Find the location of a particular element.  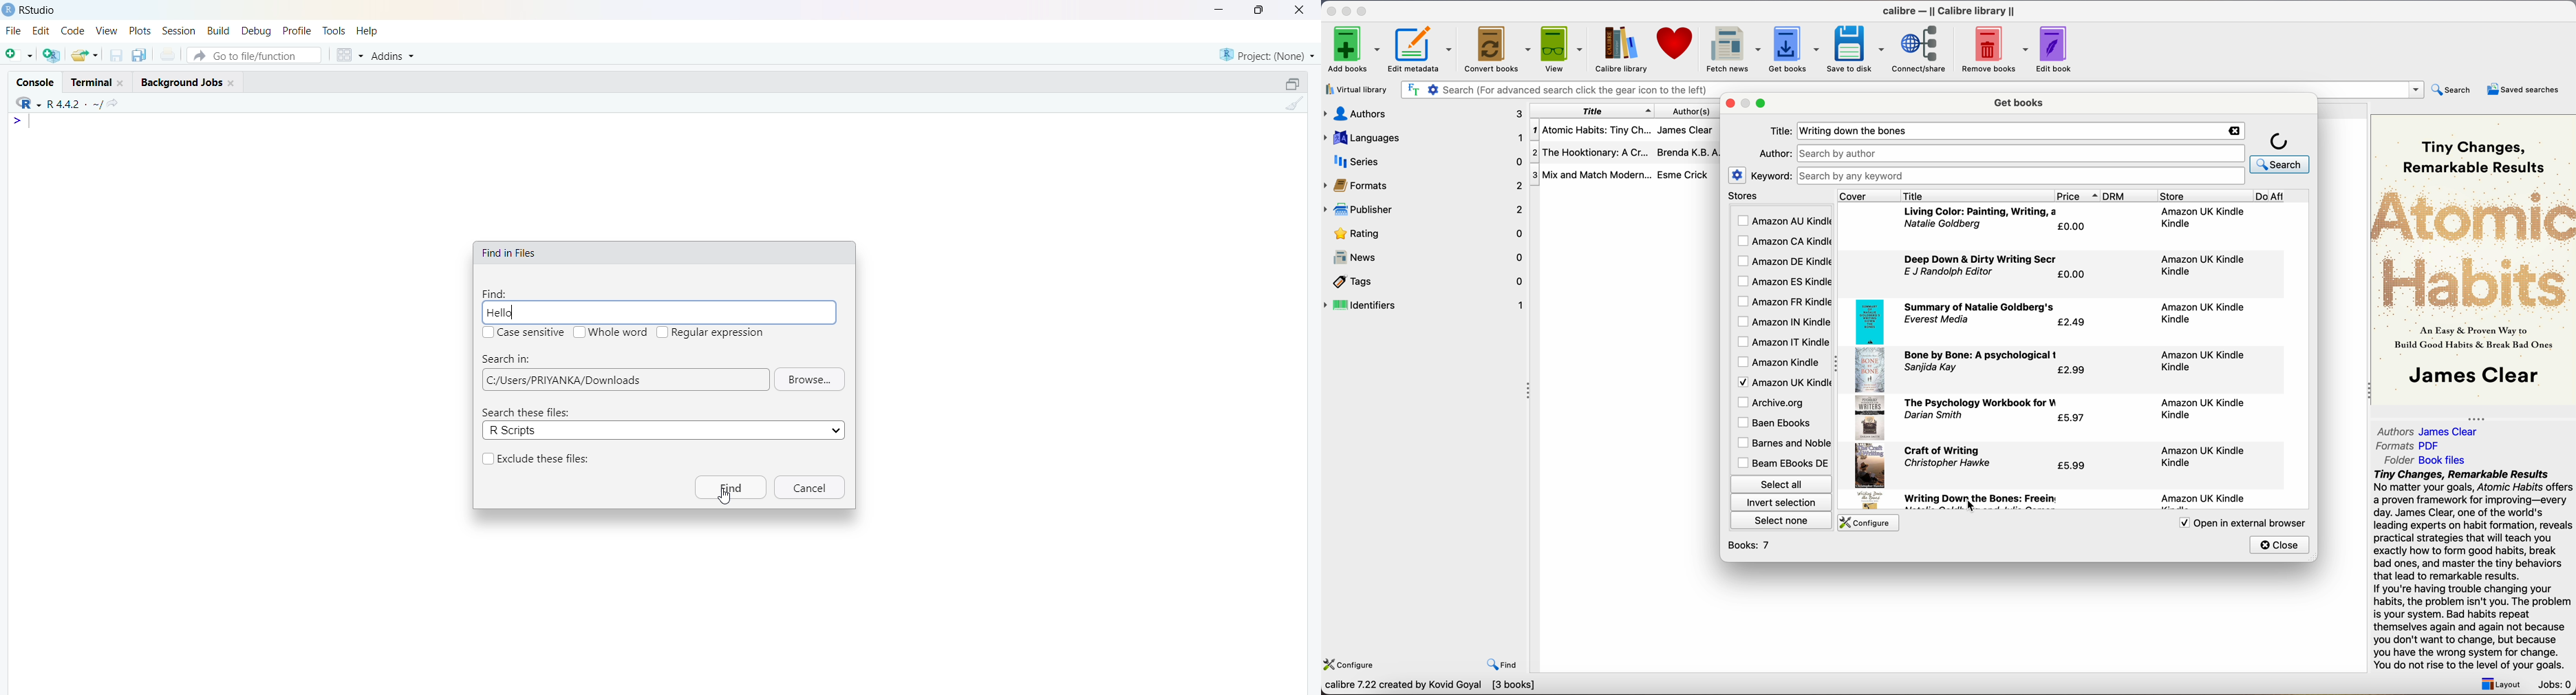

 is located at coordinates (1942, 225).